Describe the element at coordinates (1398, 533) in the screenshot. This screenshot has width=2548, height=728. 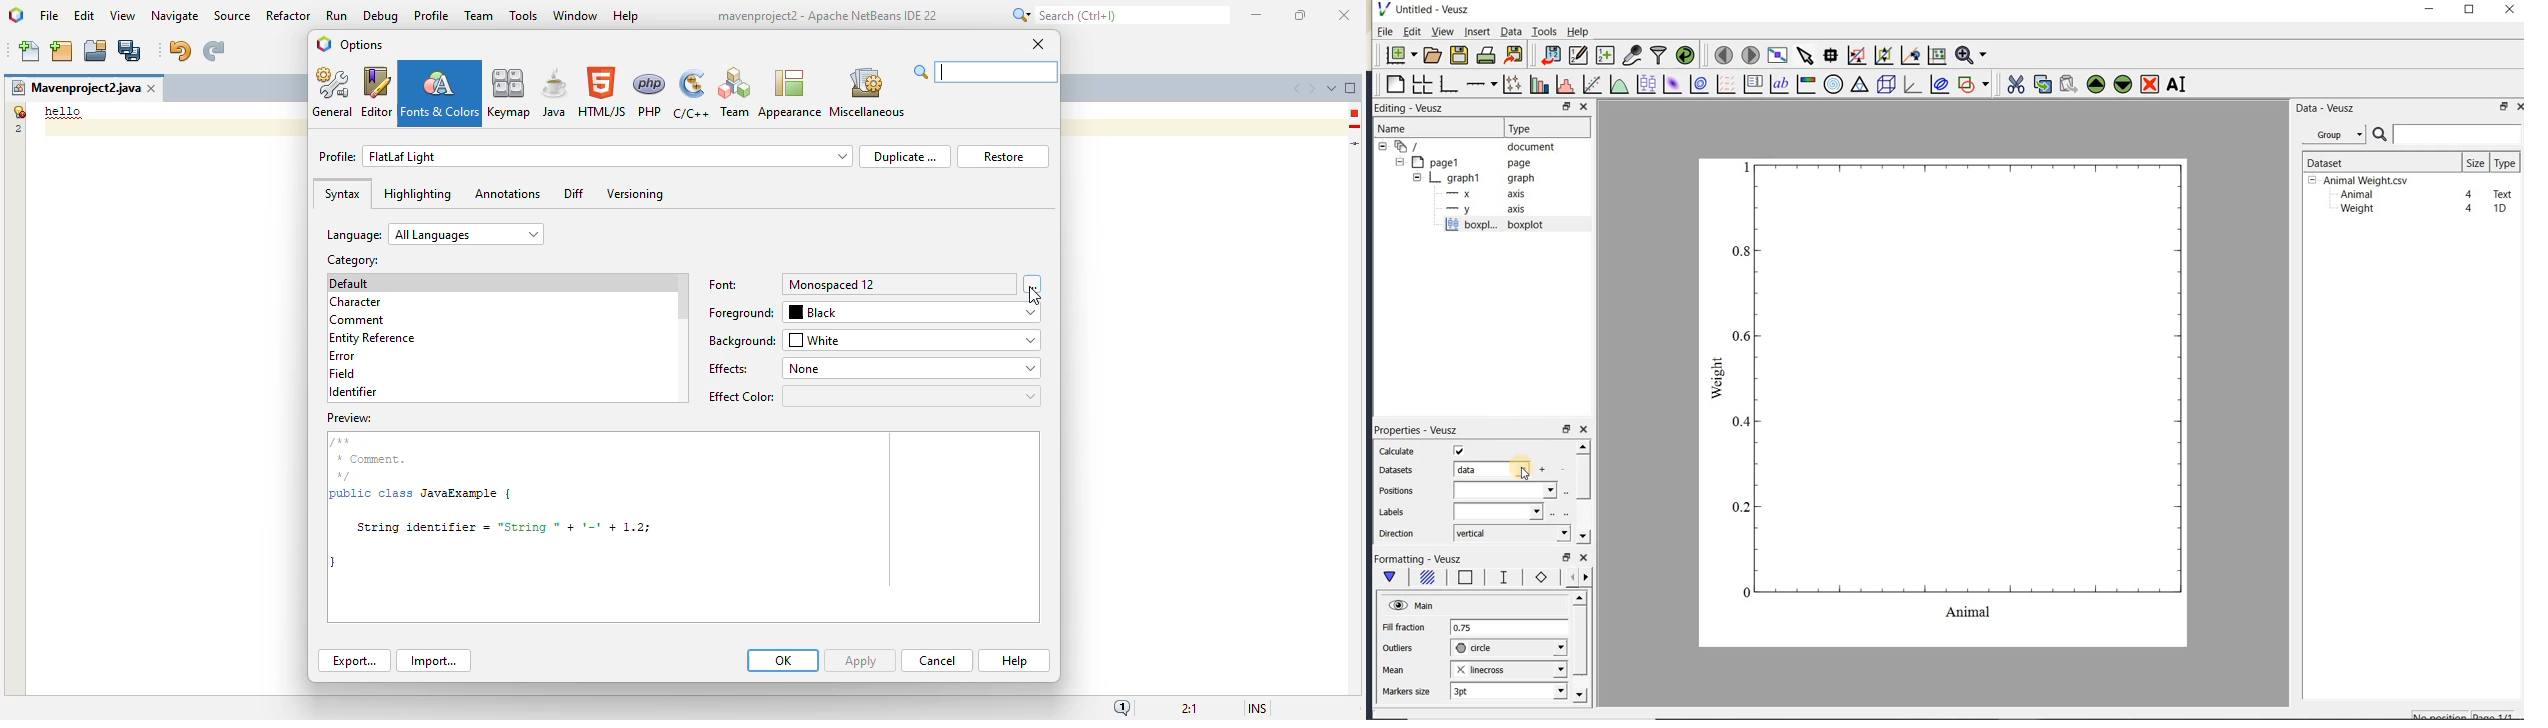
I see `direction` at that location.